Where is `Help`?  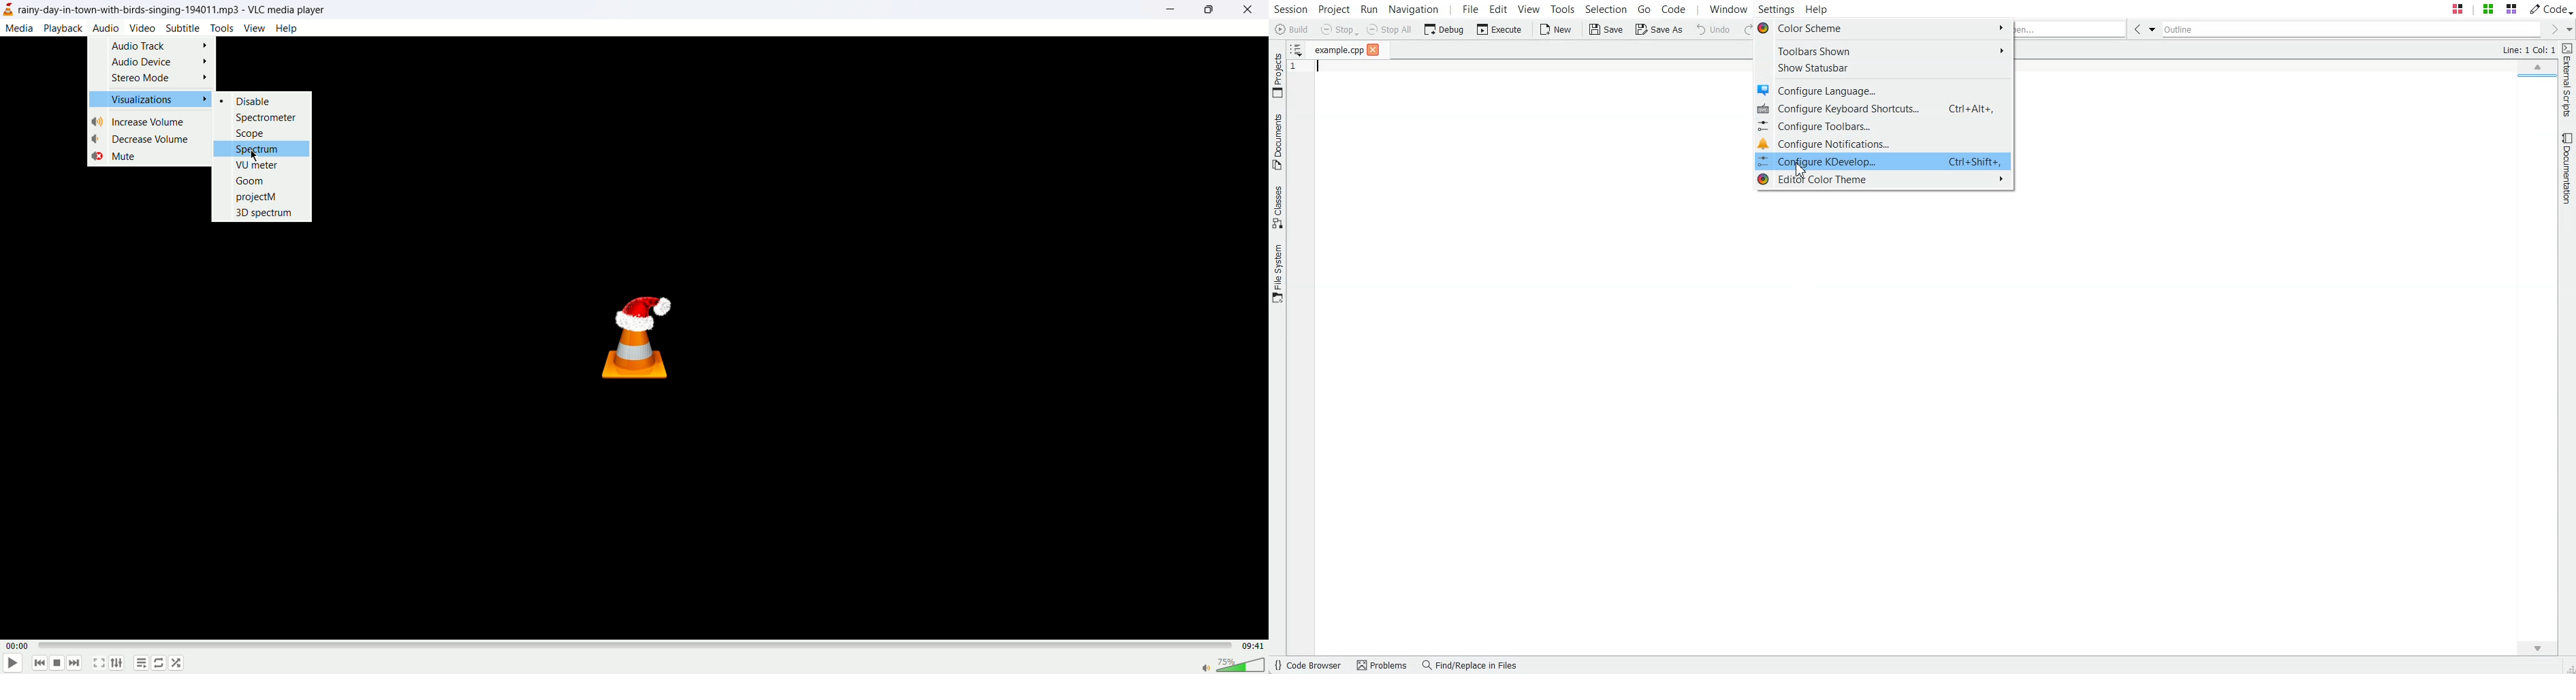 Help is located at coordinates (287, 27).